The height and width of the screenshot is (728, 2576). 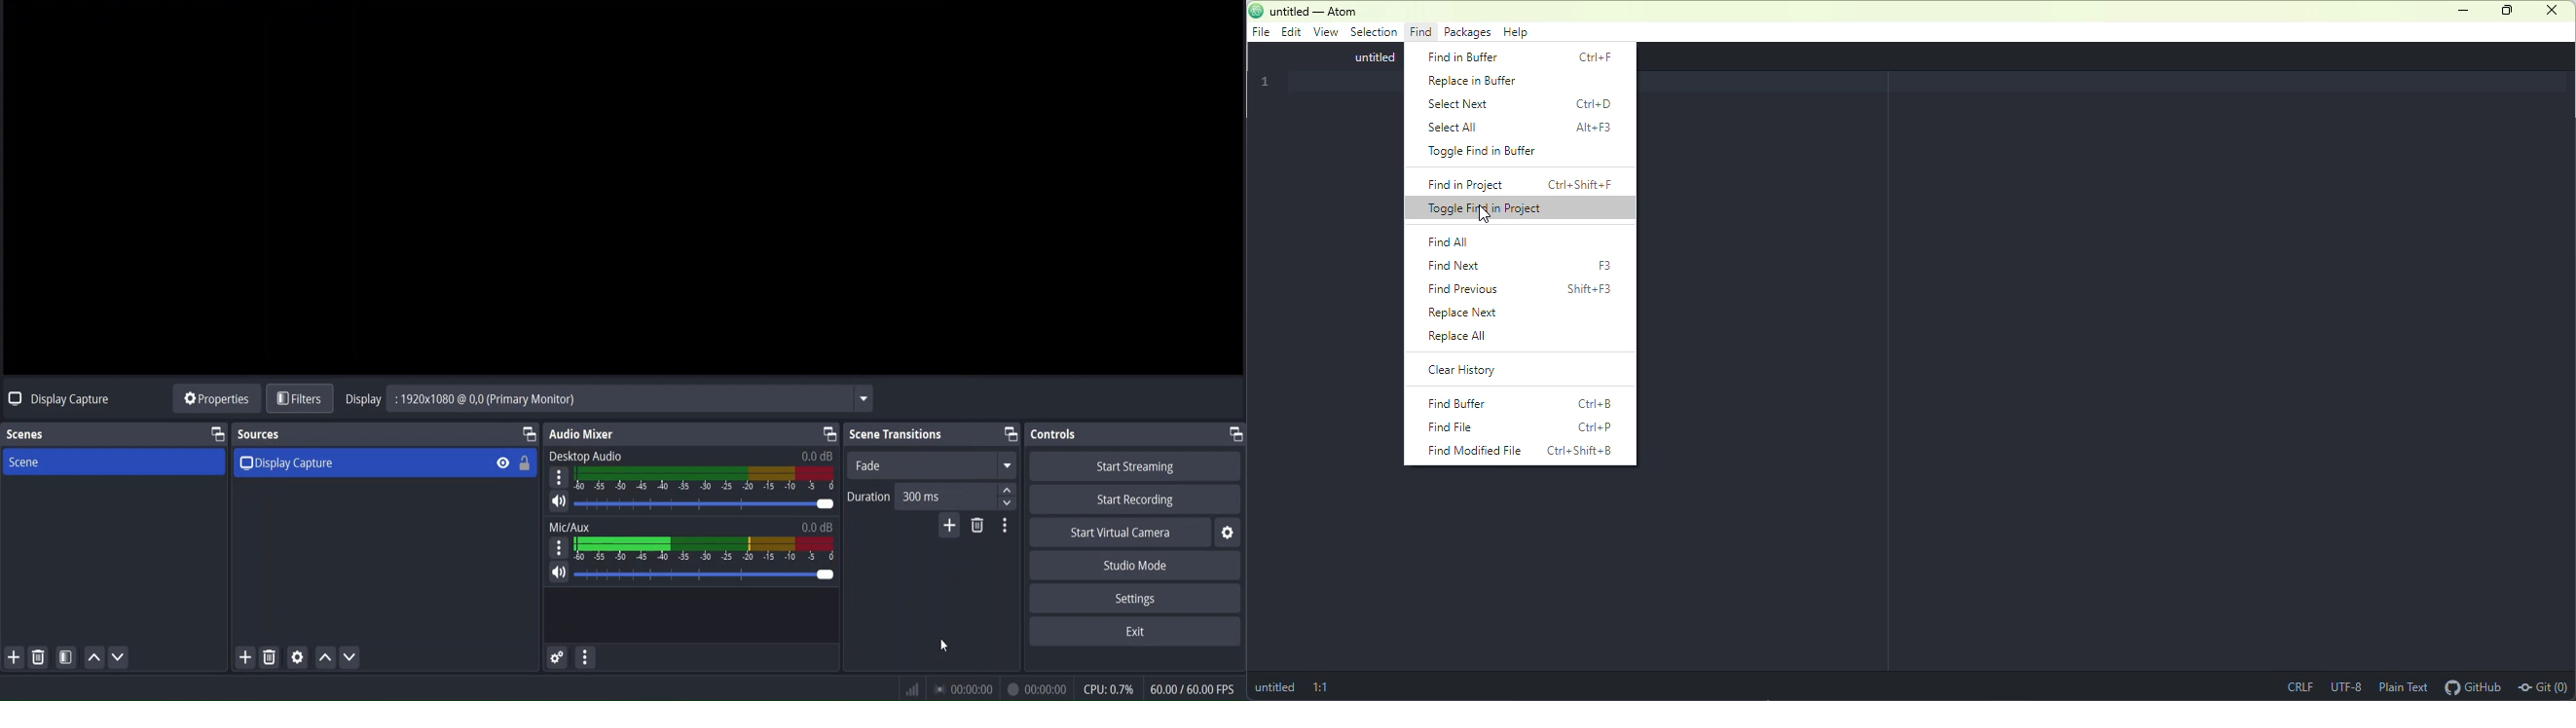 I want to click on change tab layout, so click(x=1234, y=434).